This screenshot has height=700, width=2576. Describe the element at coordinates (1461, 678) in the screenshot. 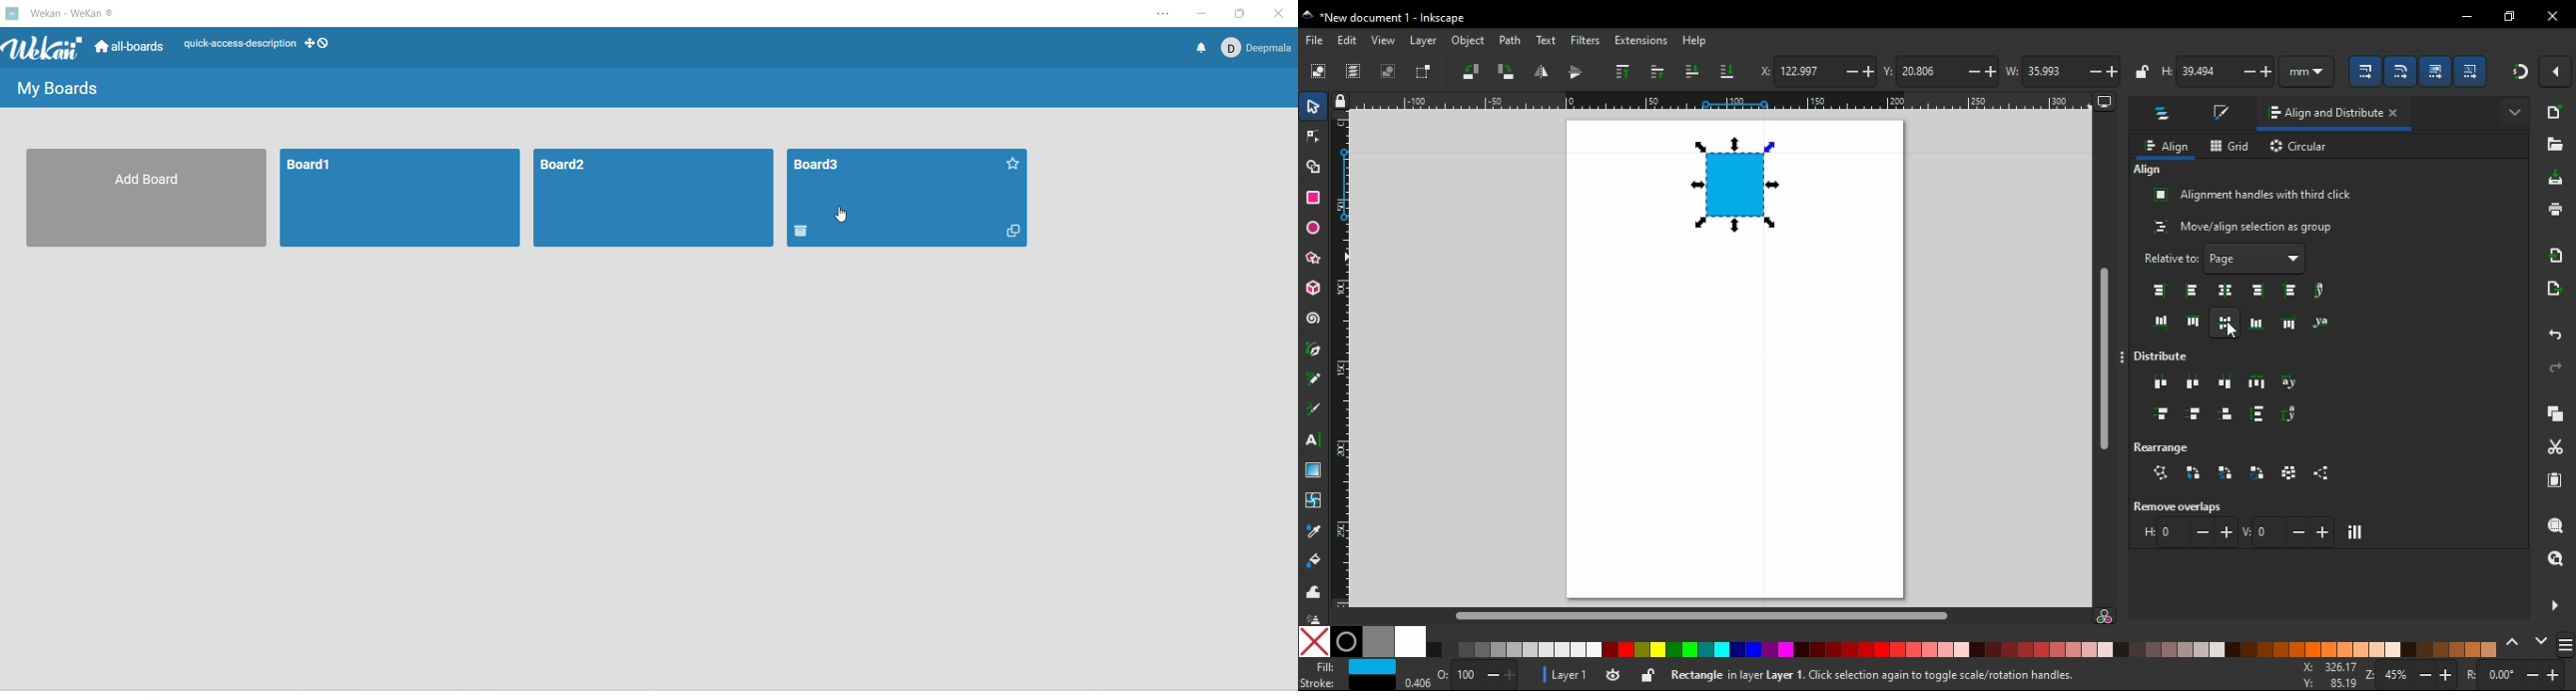

I see `opacity` at that location.